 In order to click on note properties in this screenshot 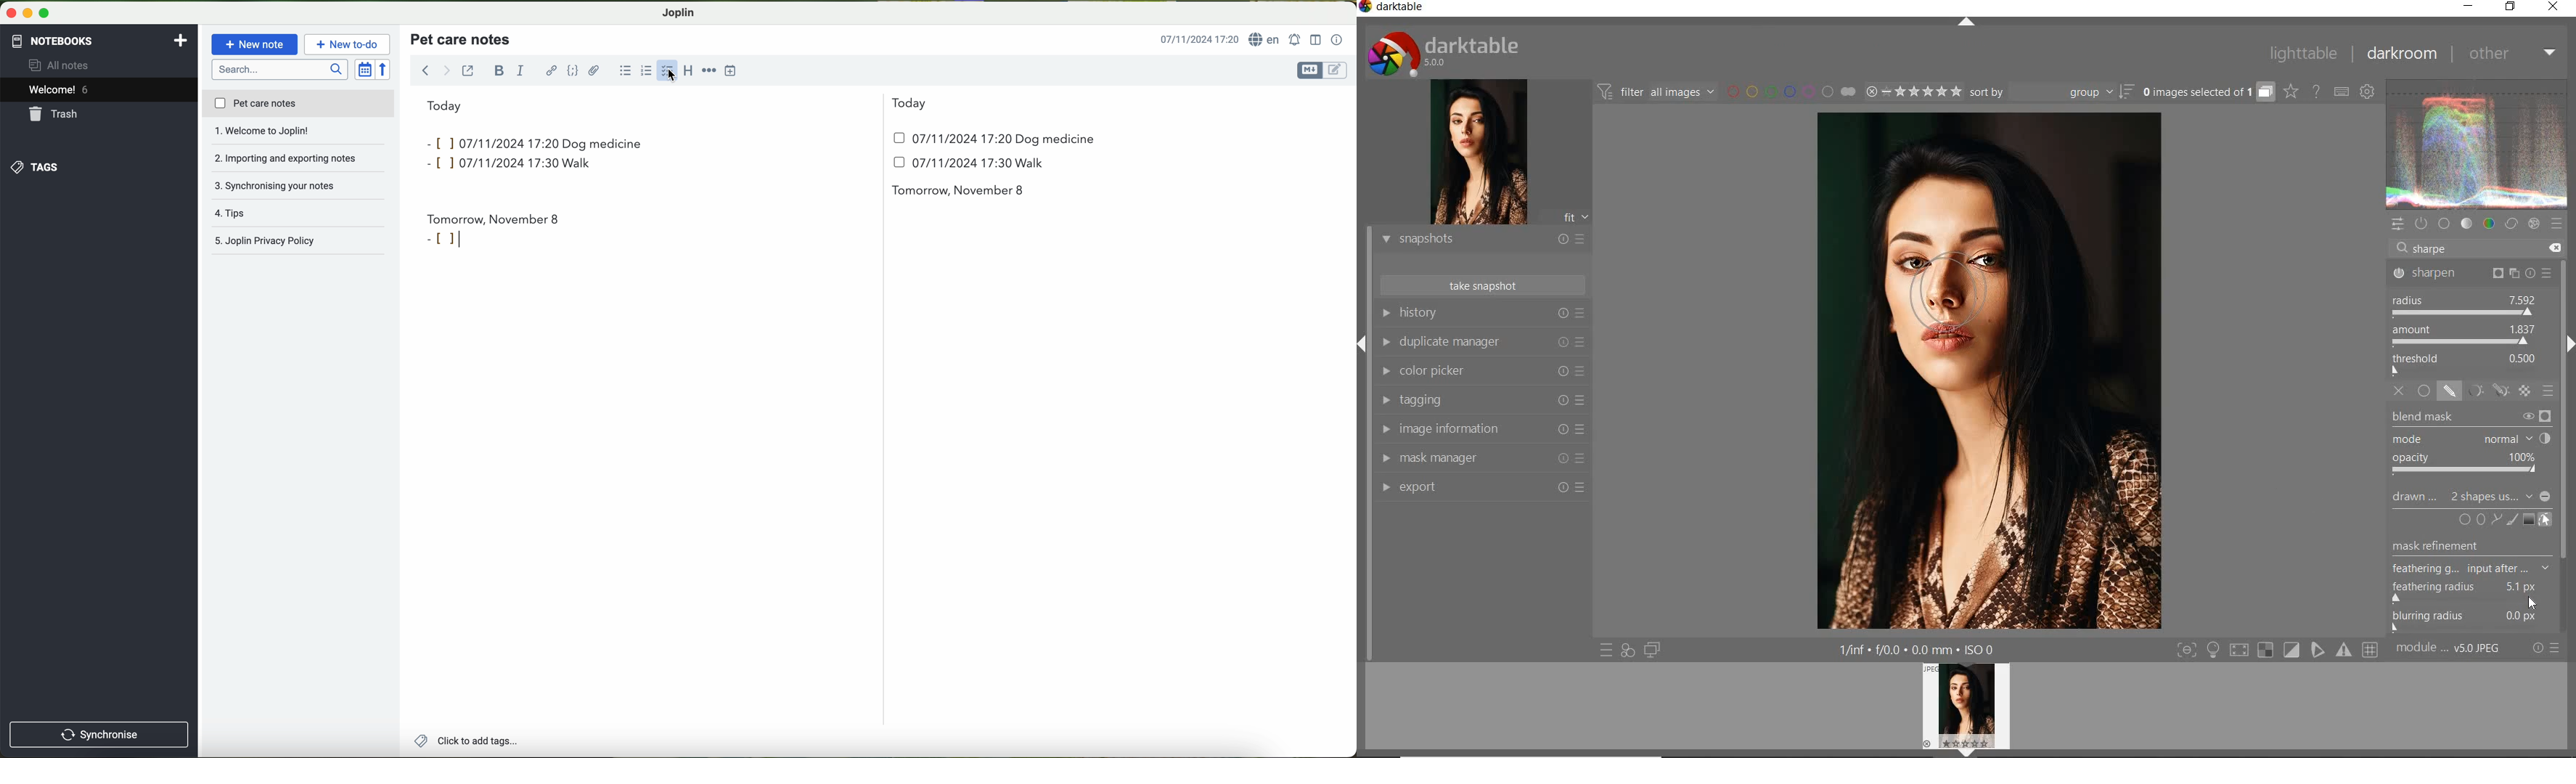, I will do `click(1337, 40)`.